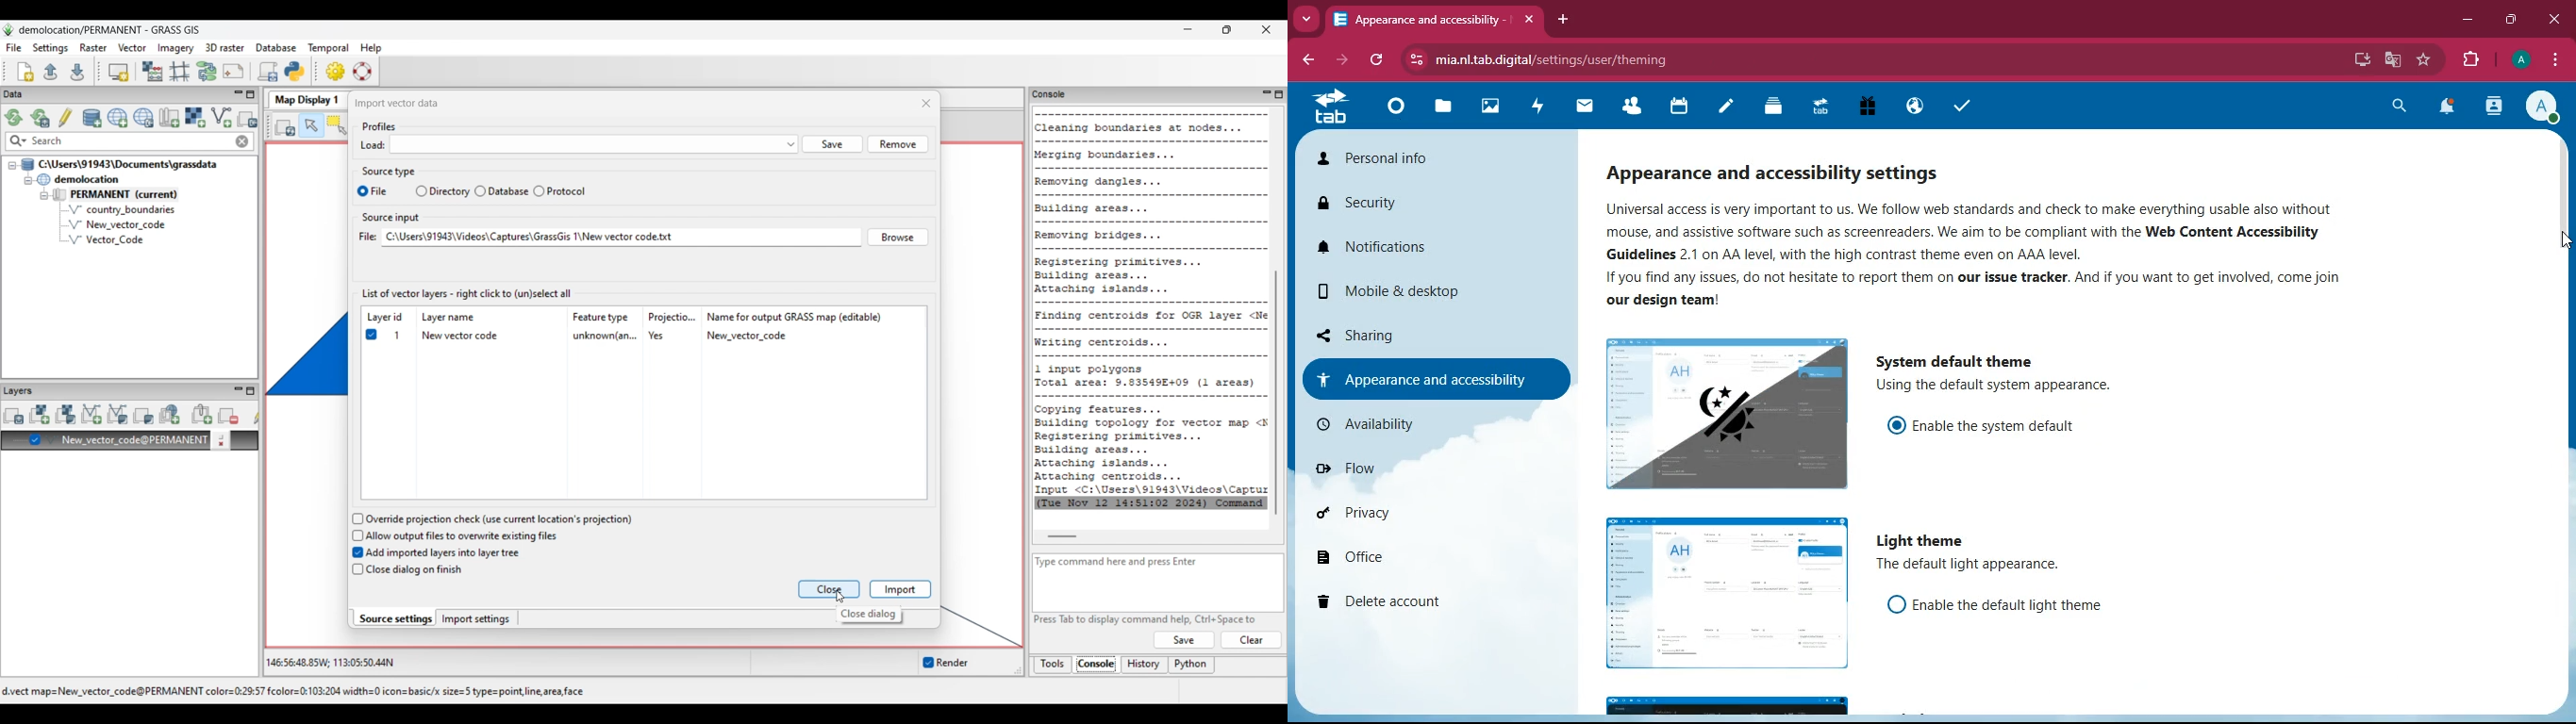 The image size is (2576, 728). What do you see at coordinates (1787, 174) in the screenshot?
I see `appearance` at bounding box center [1787, 174].